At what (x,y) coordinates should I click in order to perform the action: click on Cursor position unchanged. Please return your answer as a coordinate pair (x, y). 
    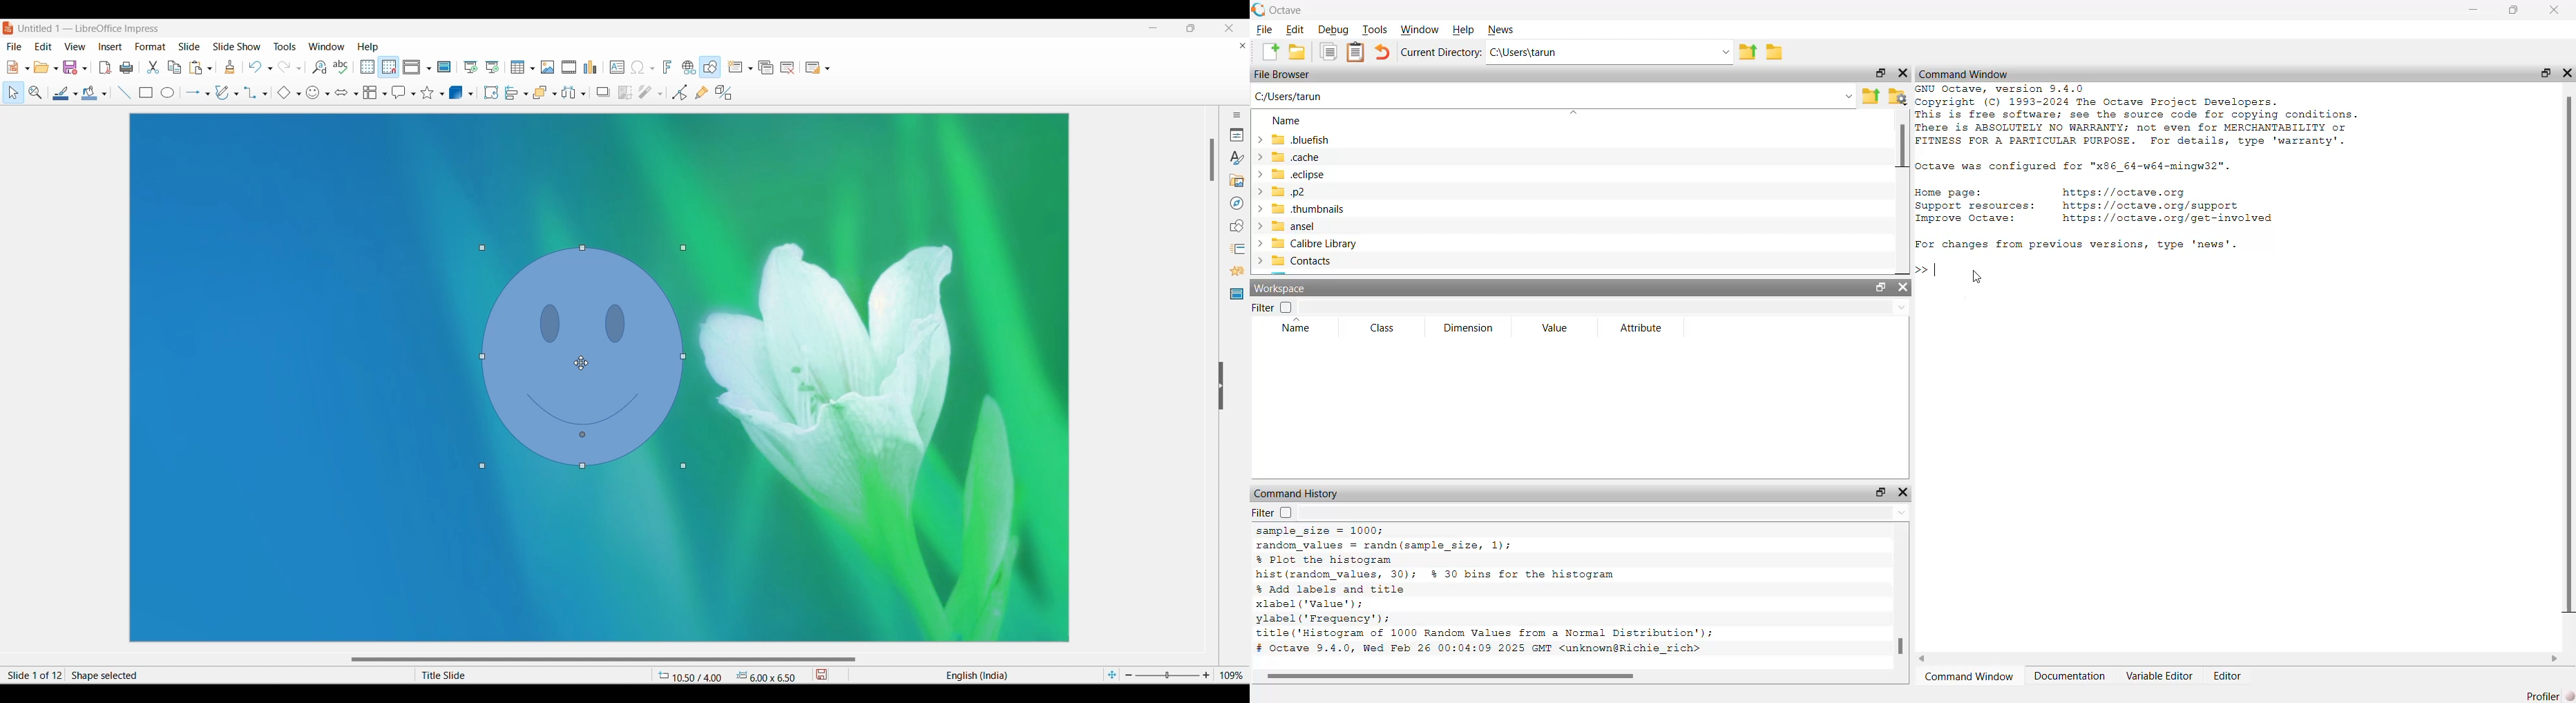
    Looking at the image, I should click on (582, 363).